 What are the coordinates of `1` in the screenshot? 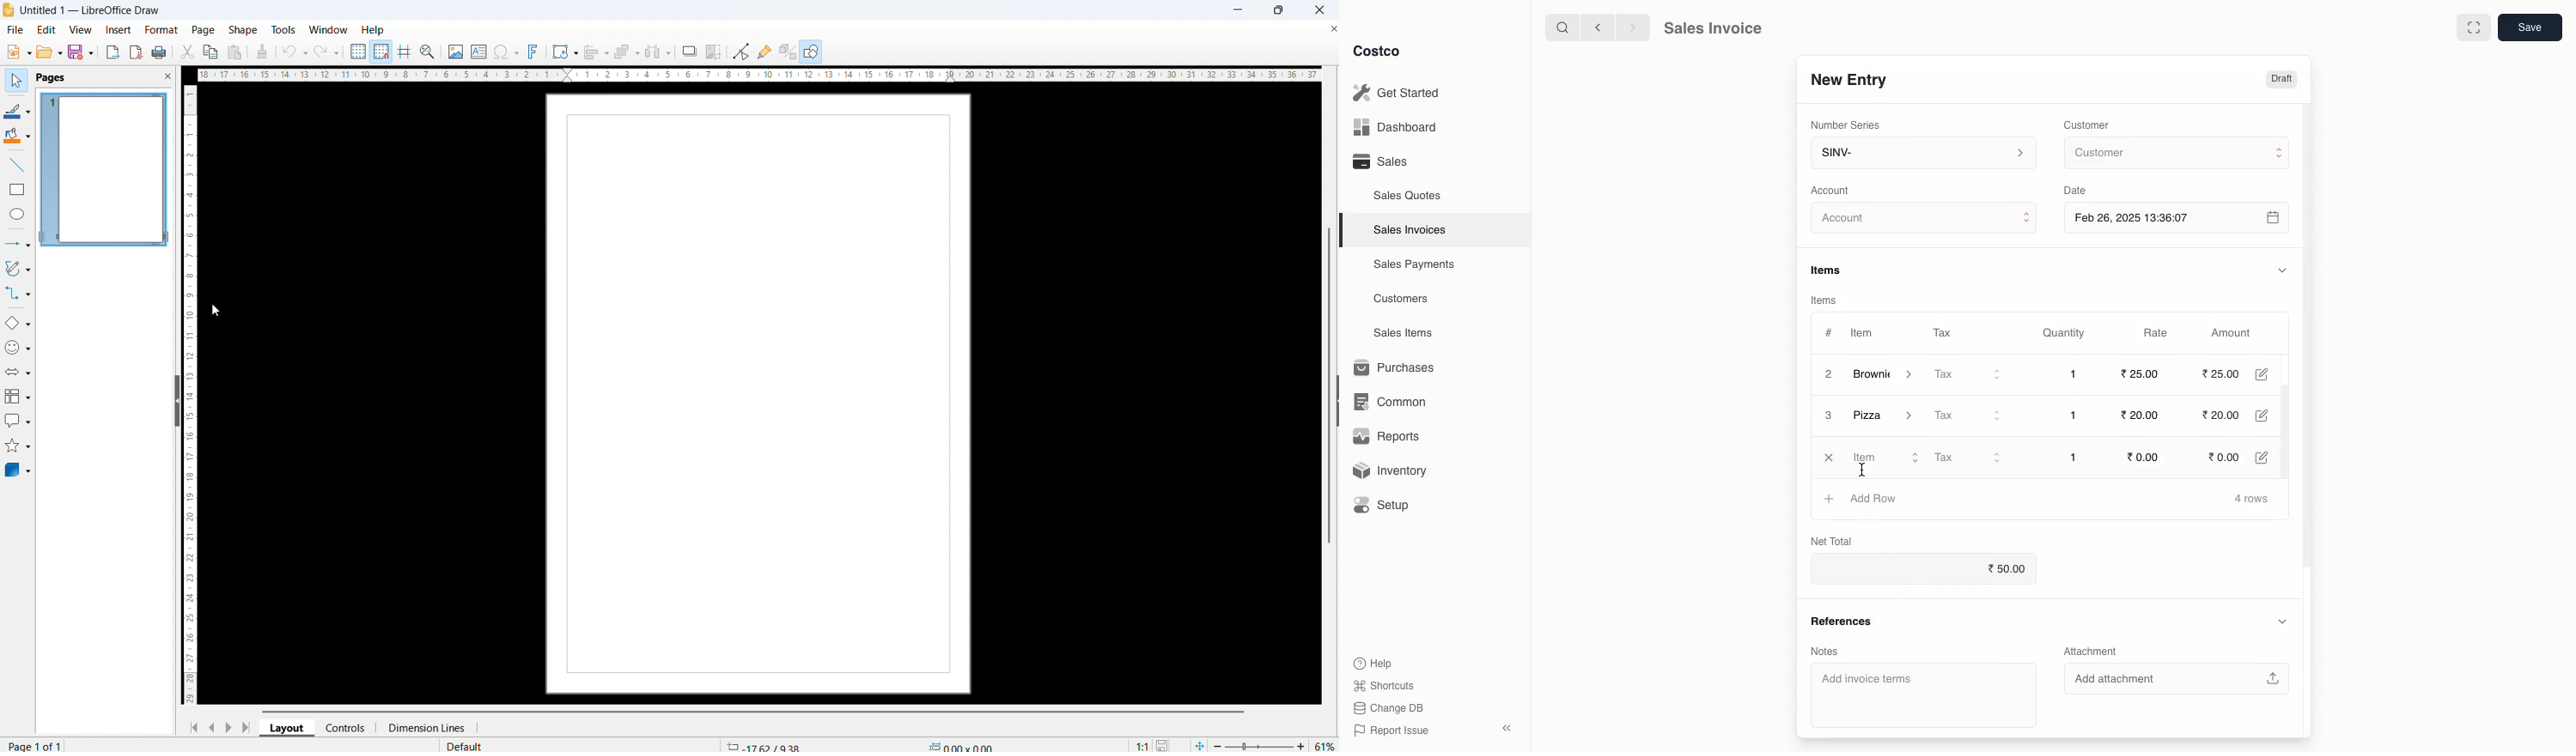 It's located at (2078, 415).